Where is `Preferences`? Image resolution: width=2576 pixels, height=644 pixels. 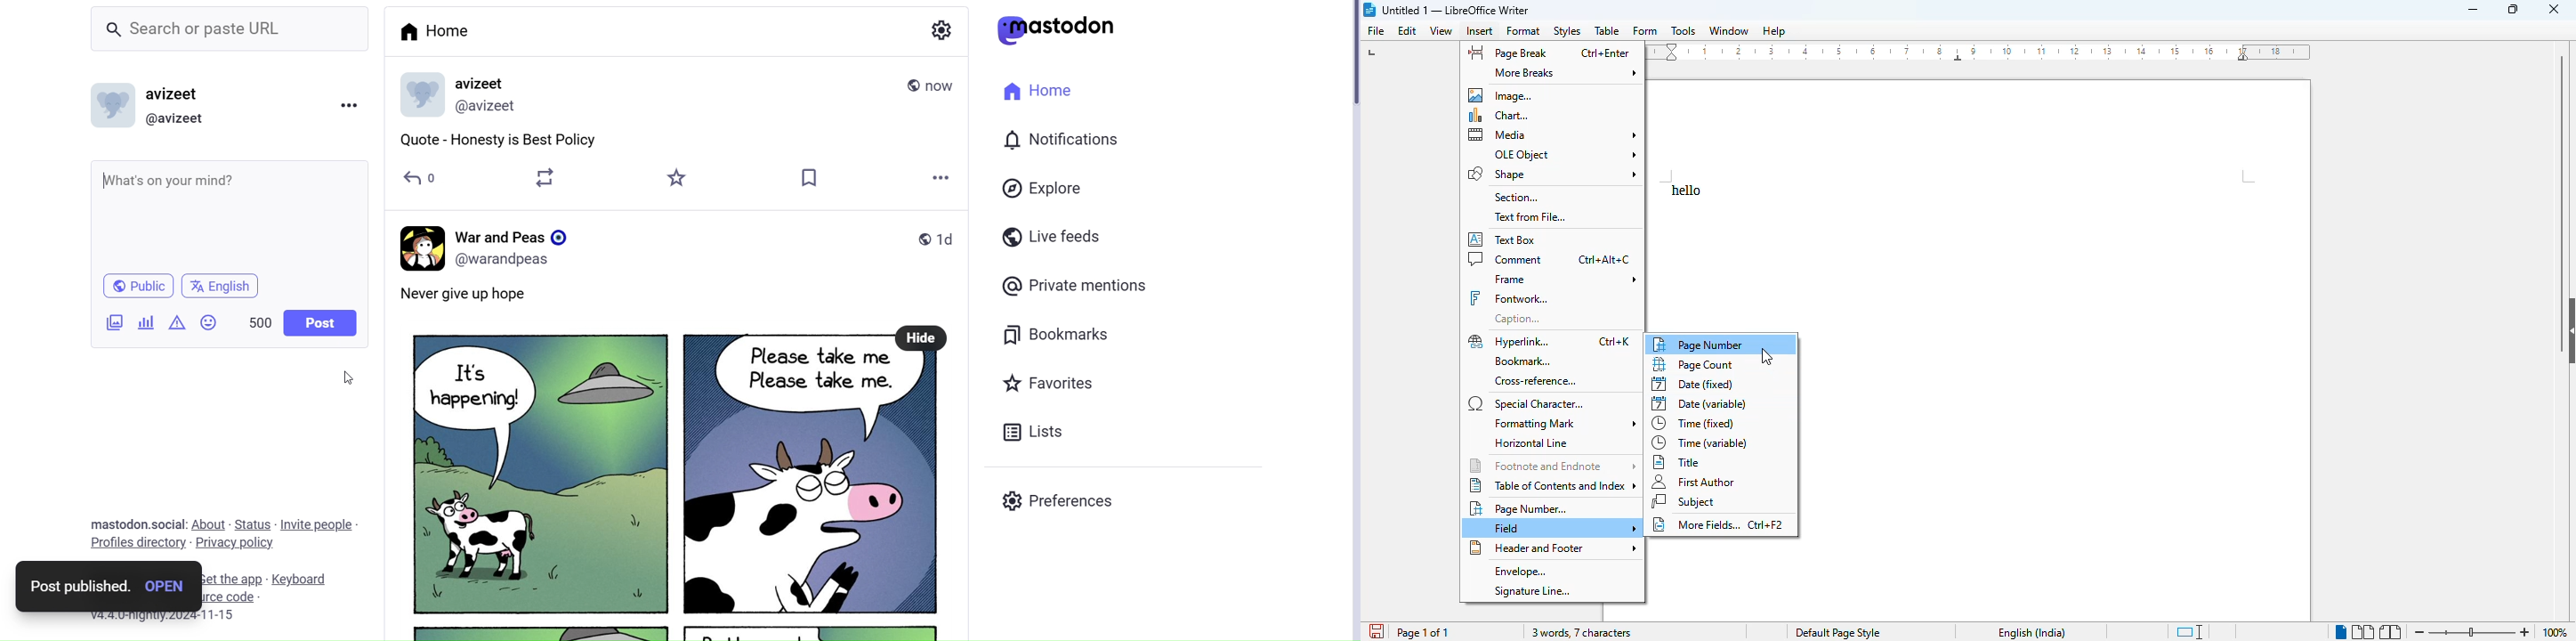
Preferences is located at coordinates (1060, 503).